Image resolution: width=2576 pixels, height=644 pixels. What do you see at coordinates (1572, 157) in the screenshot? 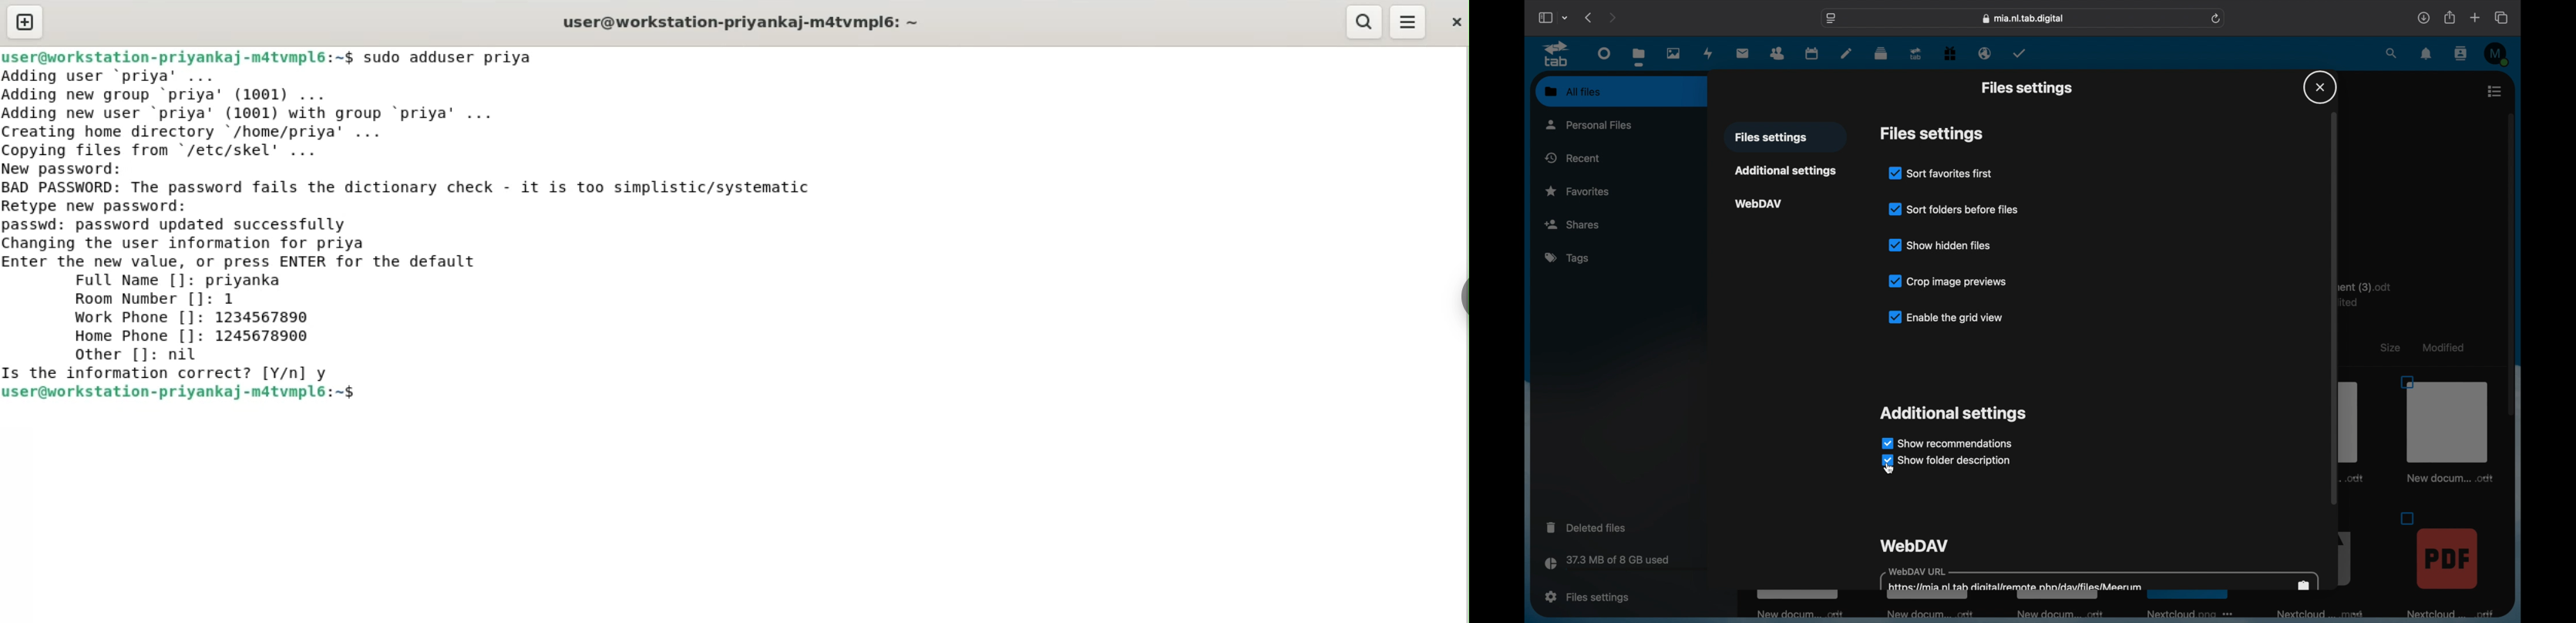
I see `recent` at bounding box center [1572, 157].